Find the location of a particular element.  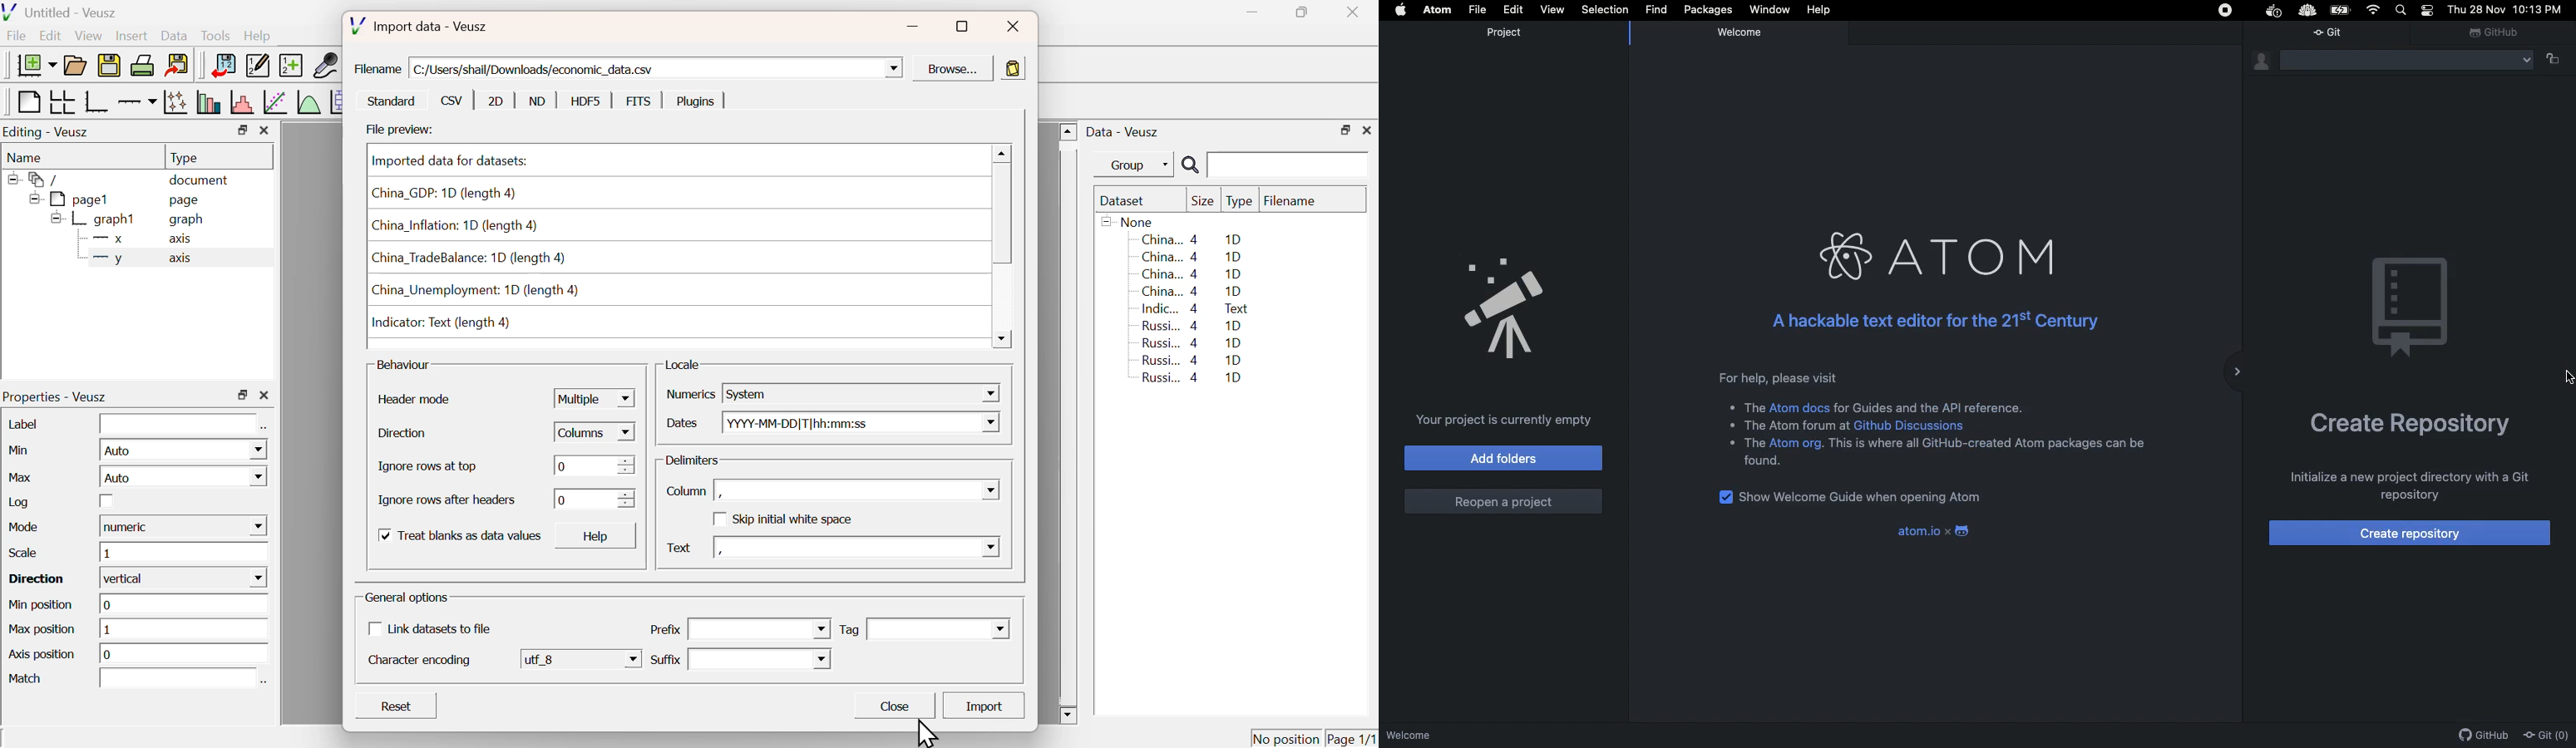

Notification is located at coordinates (2428, 10).